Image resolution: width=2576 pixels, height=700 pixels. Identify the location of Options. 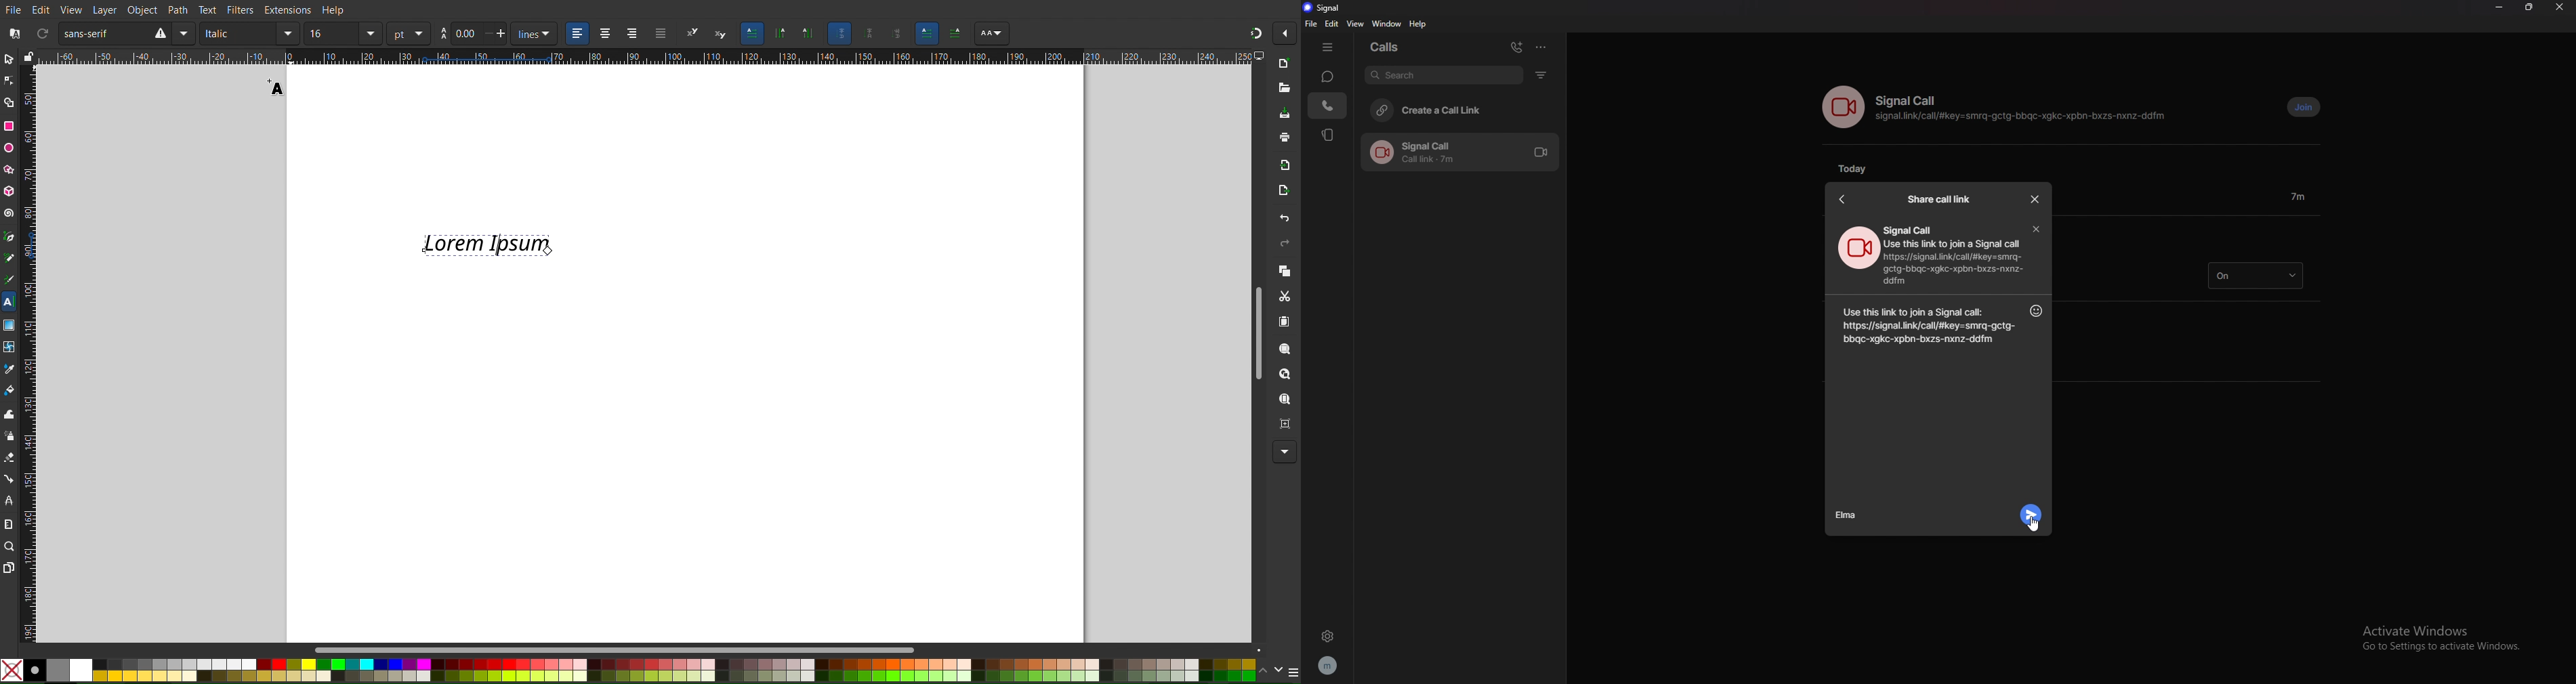
(1286, 35).